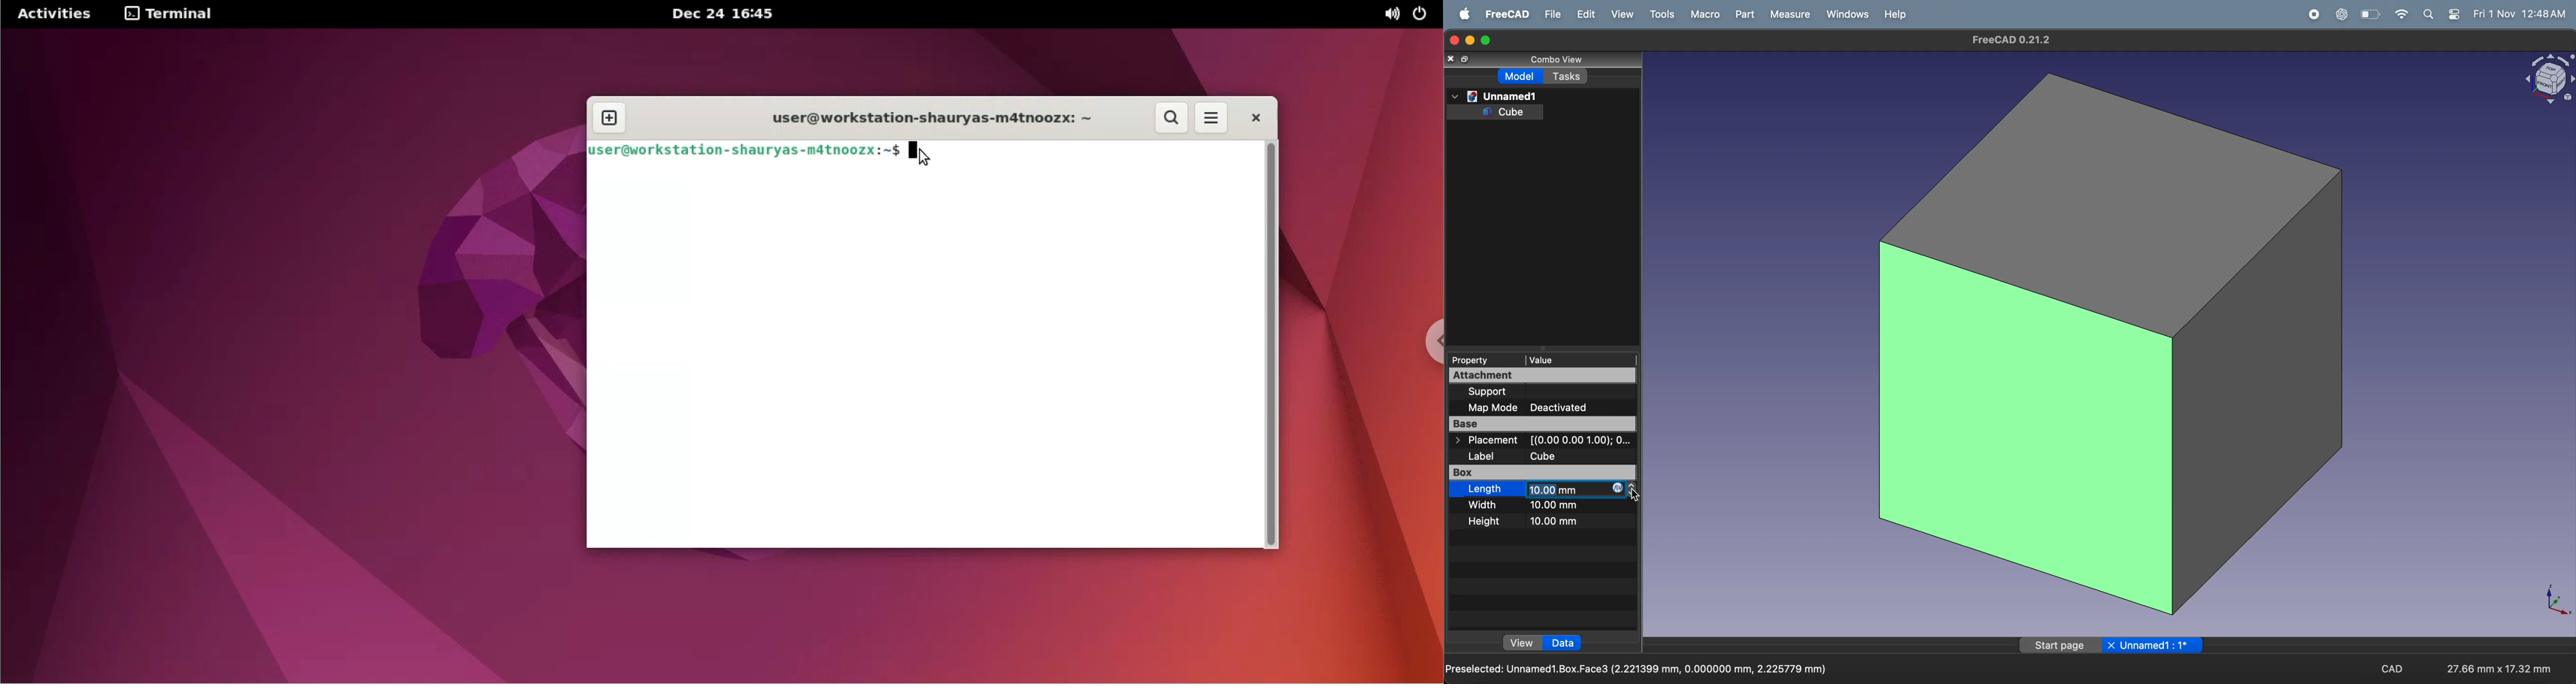 The height and width of the screenshot is (700, 2576). What do you see at coordinates (1638, 668) in the screenshot?
I see `Preselected: Unnamed1.Box.Face3 (2.221399 mm, 0.000000 mm, 2.225779 mm)` at bounding box center [1638, 668].